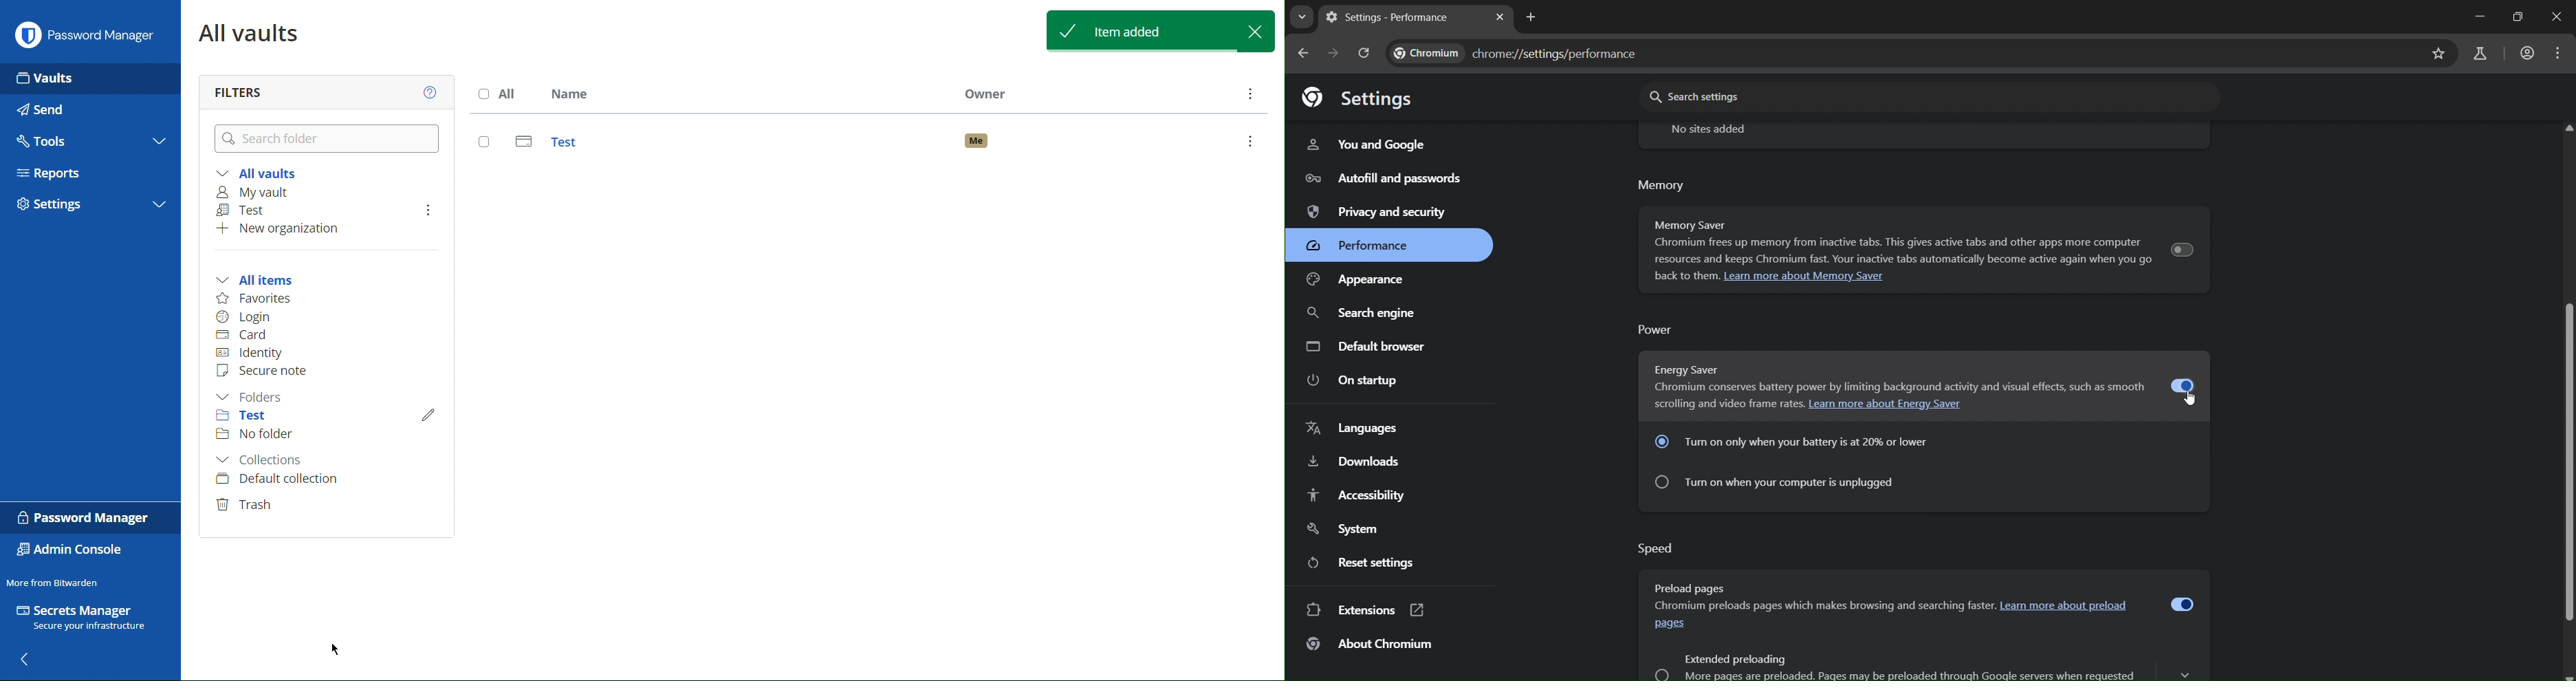 The height and width of the screenshot is (700, 2576). I want to click on minimize, so click(2477, 13).